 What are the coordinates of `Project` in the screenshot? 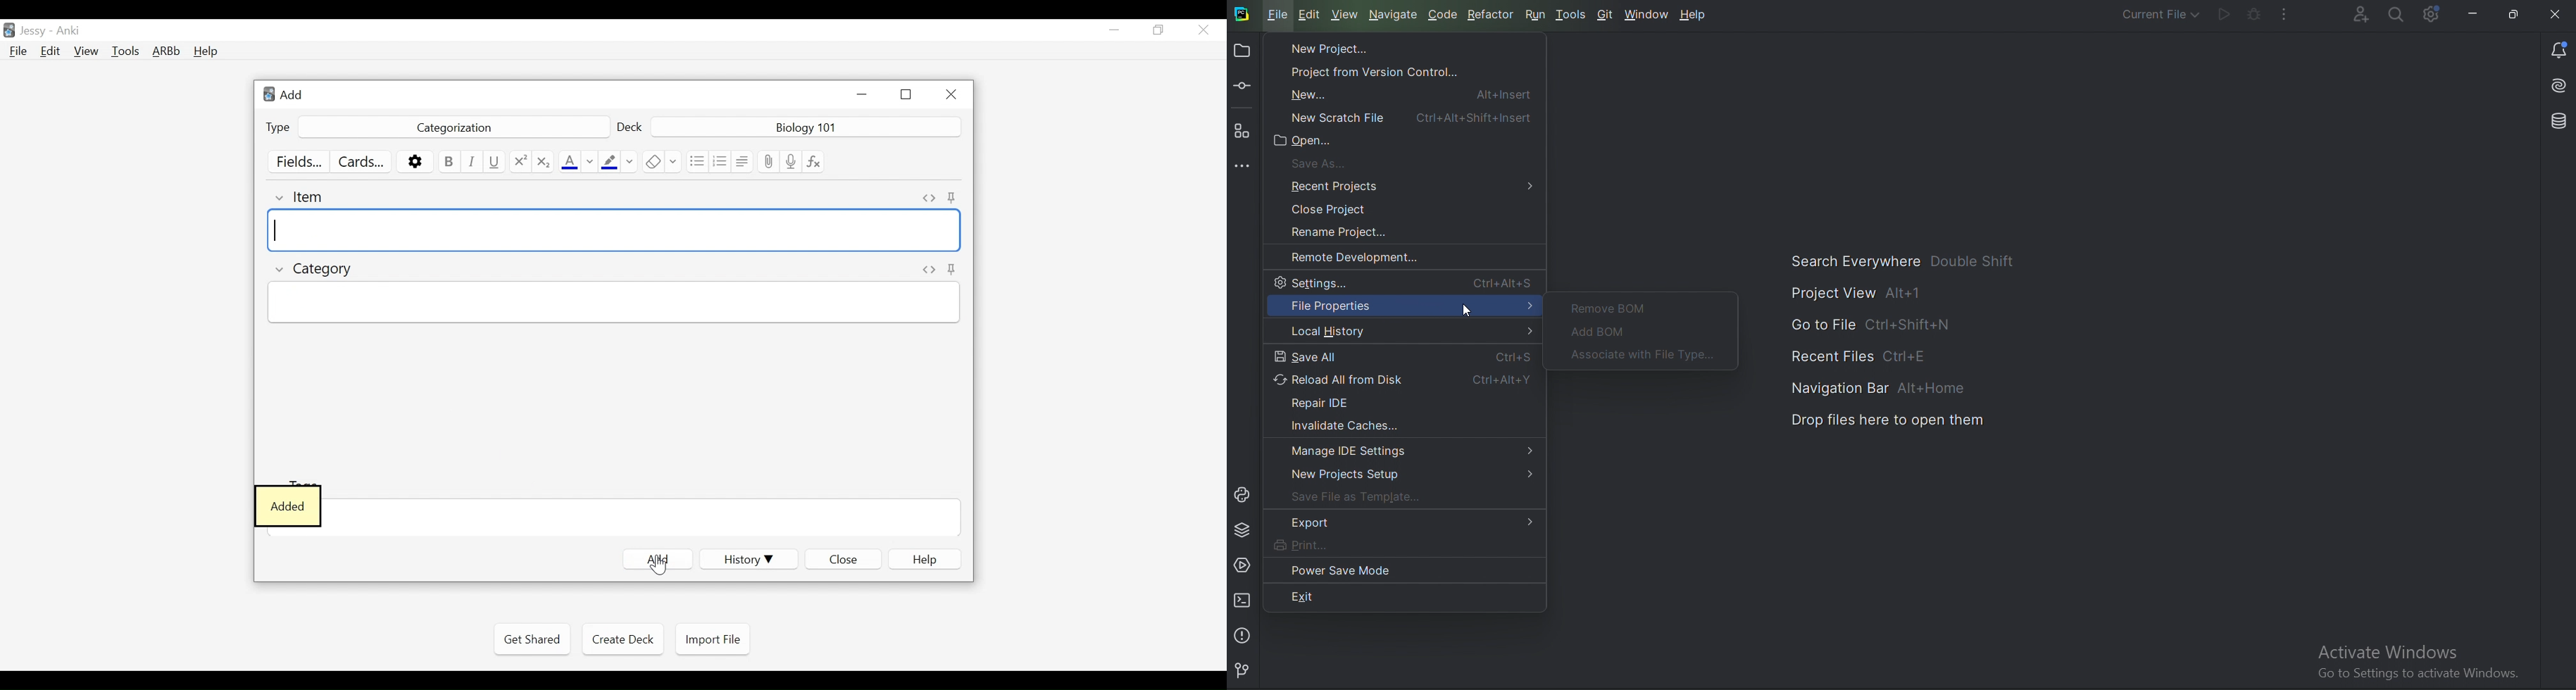 It's located at (1242, 52).